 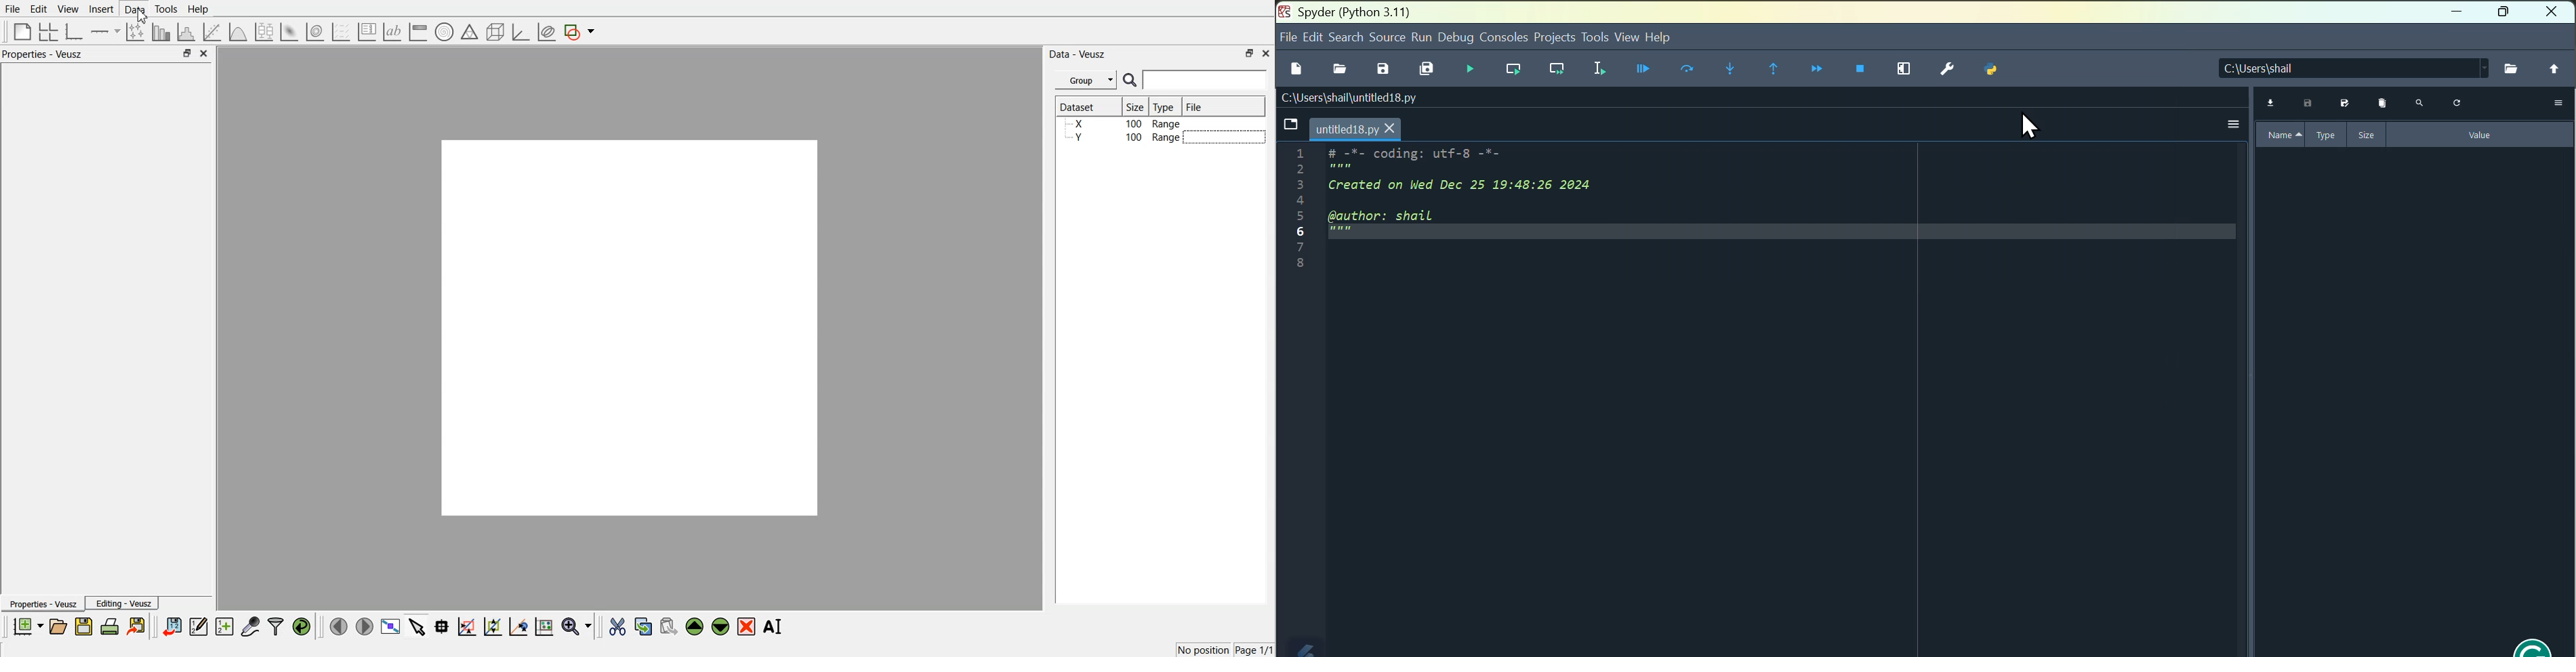 I want to click on Add axis to the pane, so click(x=105, y=33).